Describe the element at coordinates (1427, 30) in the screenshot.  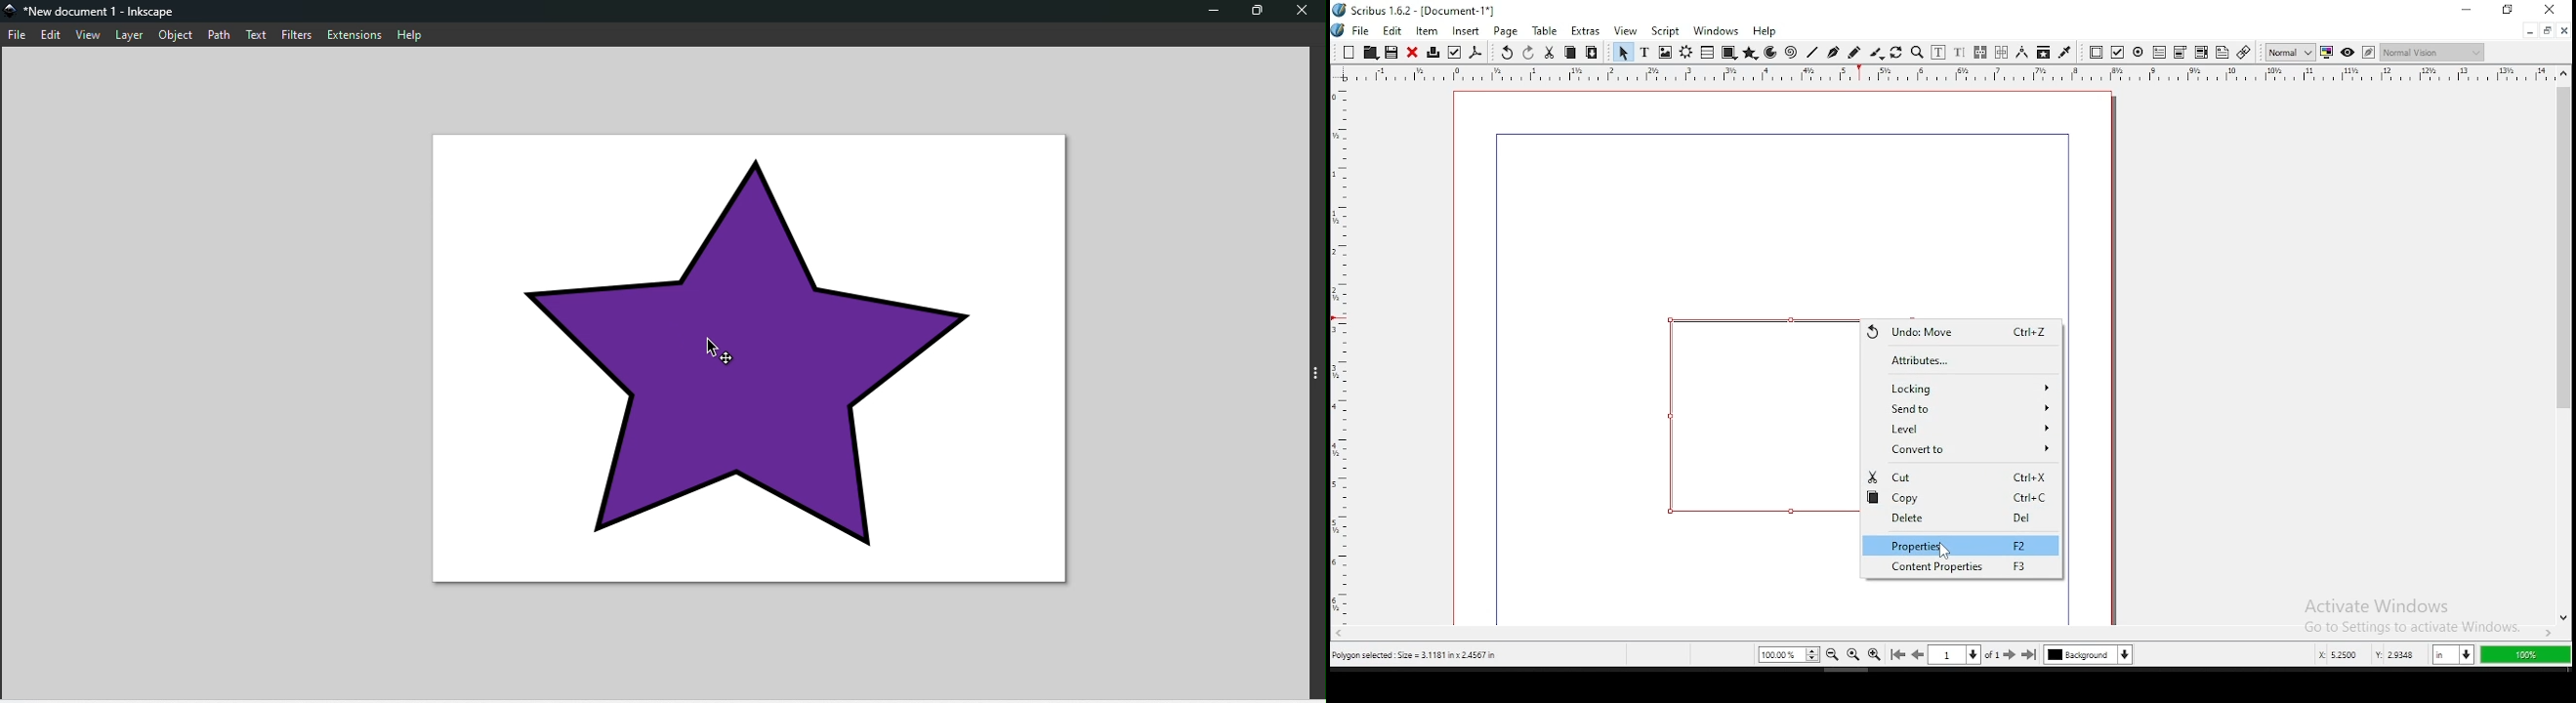
I see `item` at that location.